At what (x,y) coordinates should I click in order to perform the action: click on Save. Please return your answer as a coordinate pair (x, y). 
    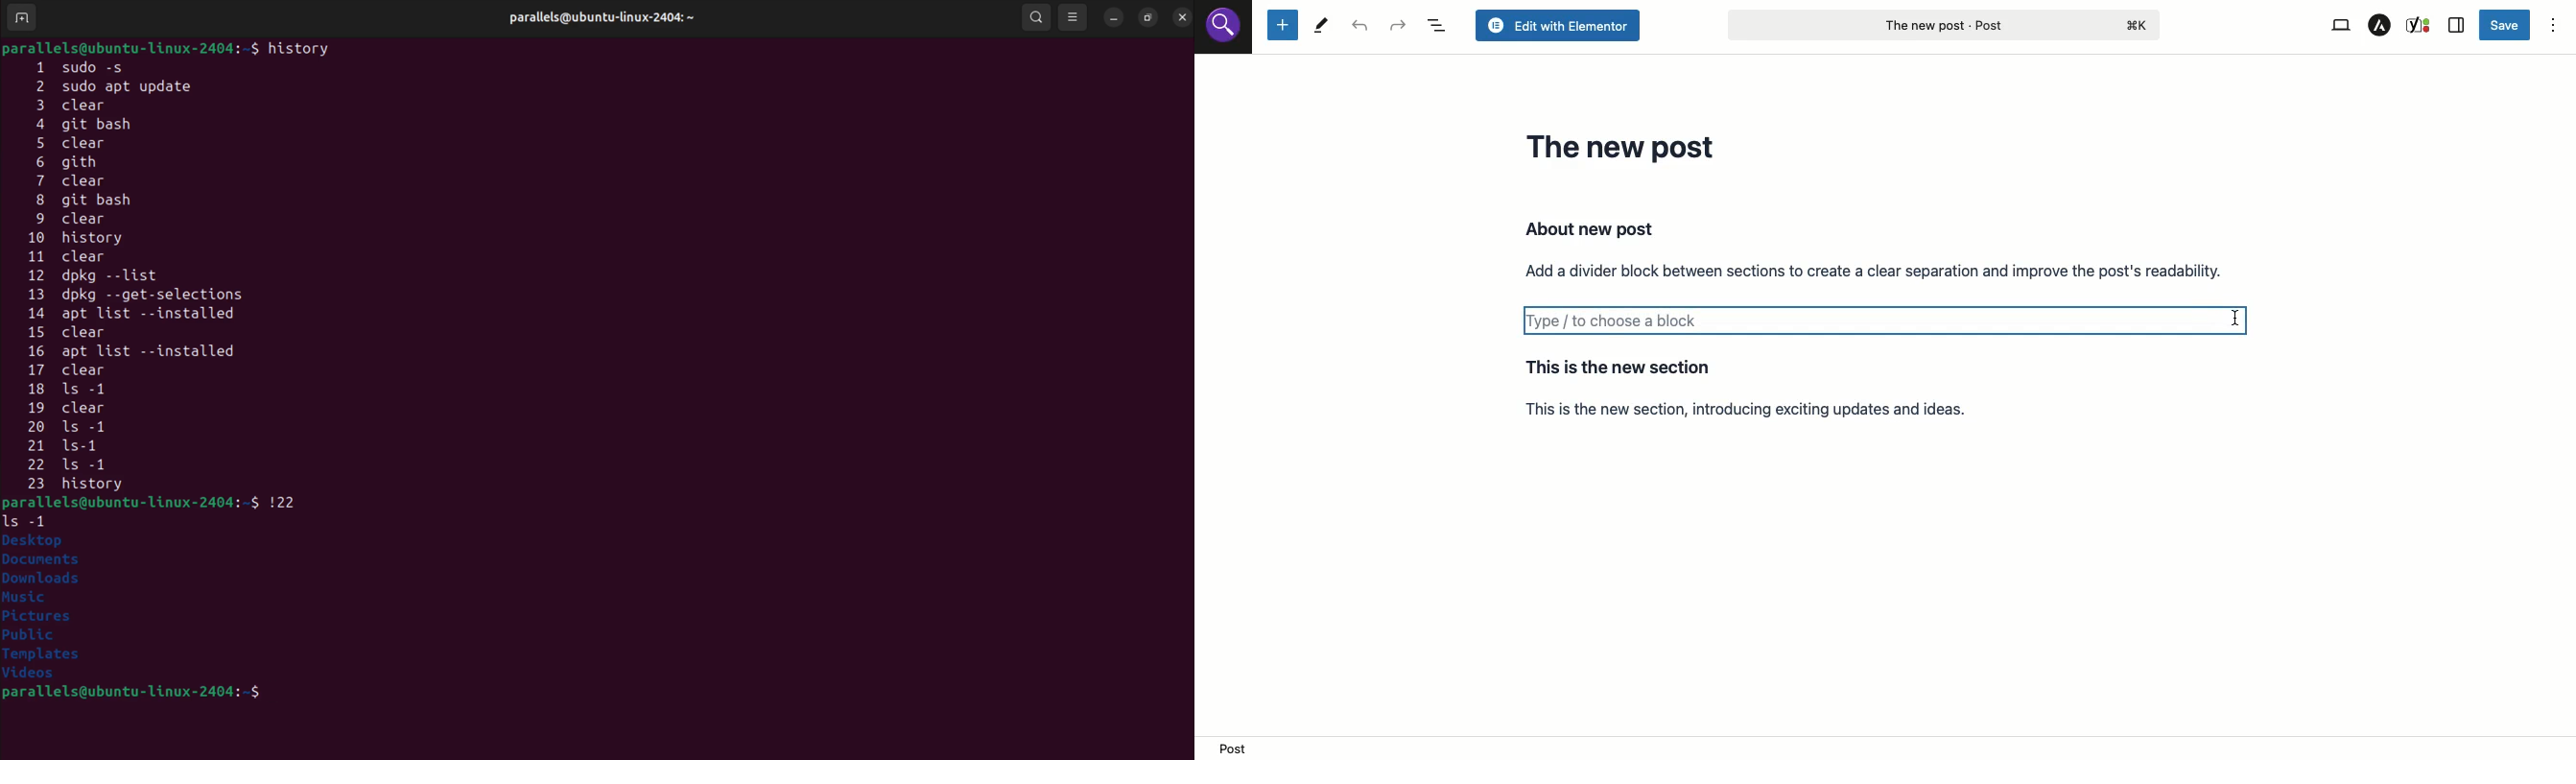
    Looking at the image, I should click on (2506, 24).